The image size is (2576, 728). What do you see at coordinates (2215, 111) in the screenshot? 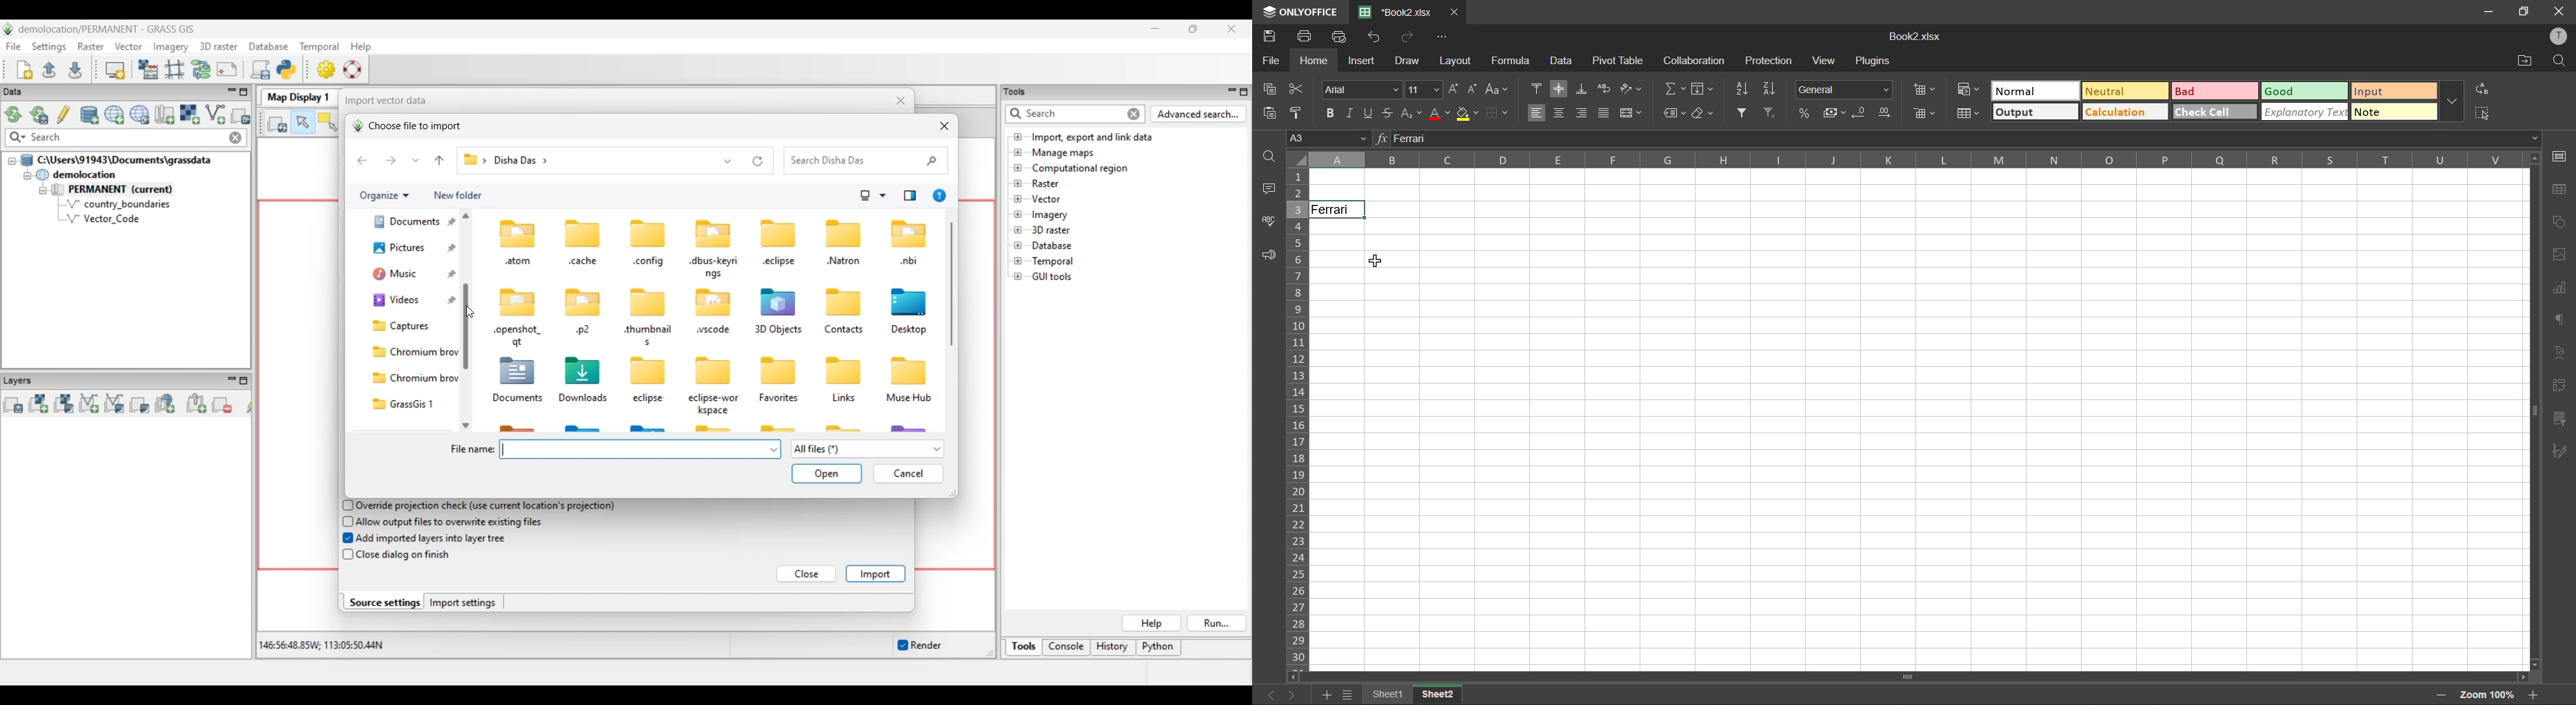
I see `check cell` at bounding box center [2215, 111].